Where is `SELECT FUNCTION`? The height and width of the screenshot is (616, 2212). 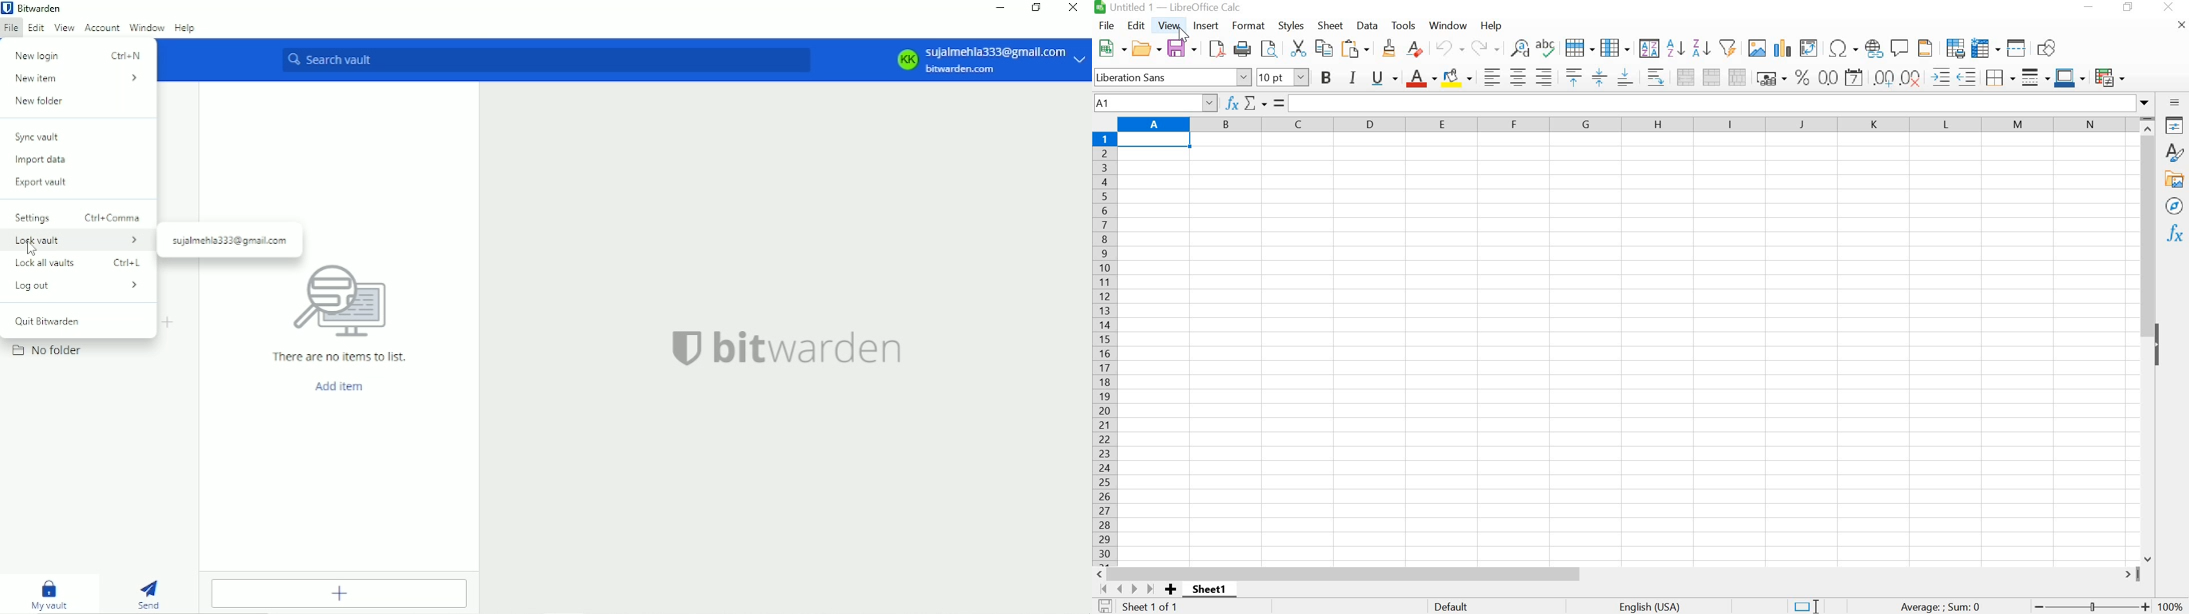 SELECT FUNCTION is located at coordinates (1259, 102).